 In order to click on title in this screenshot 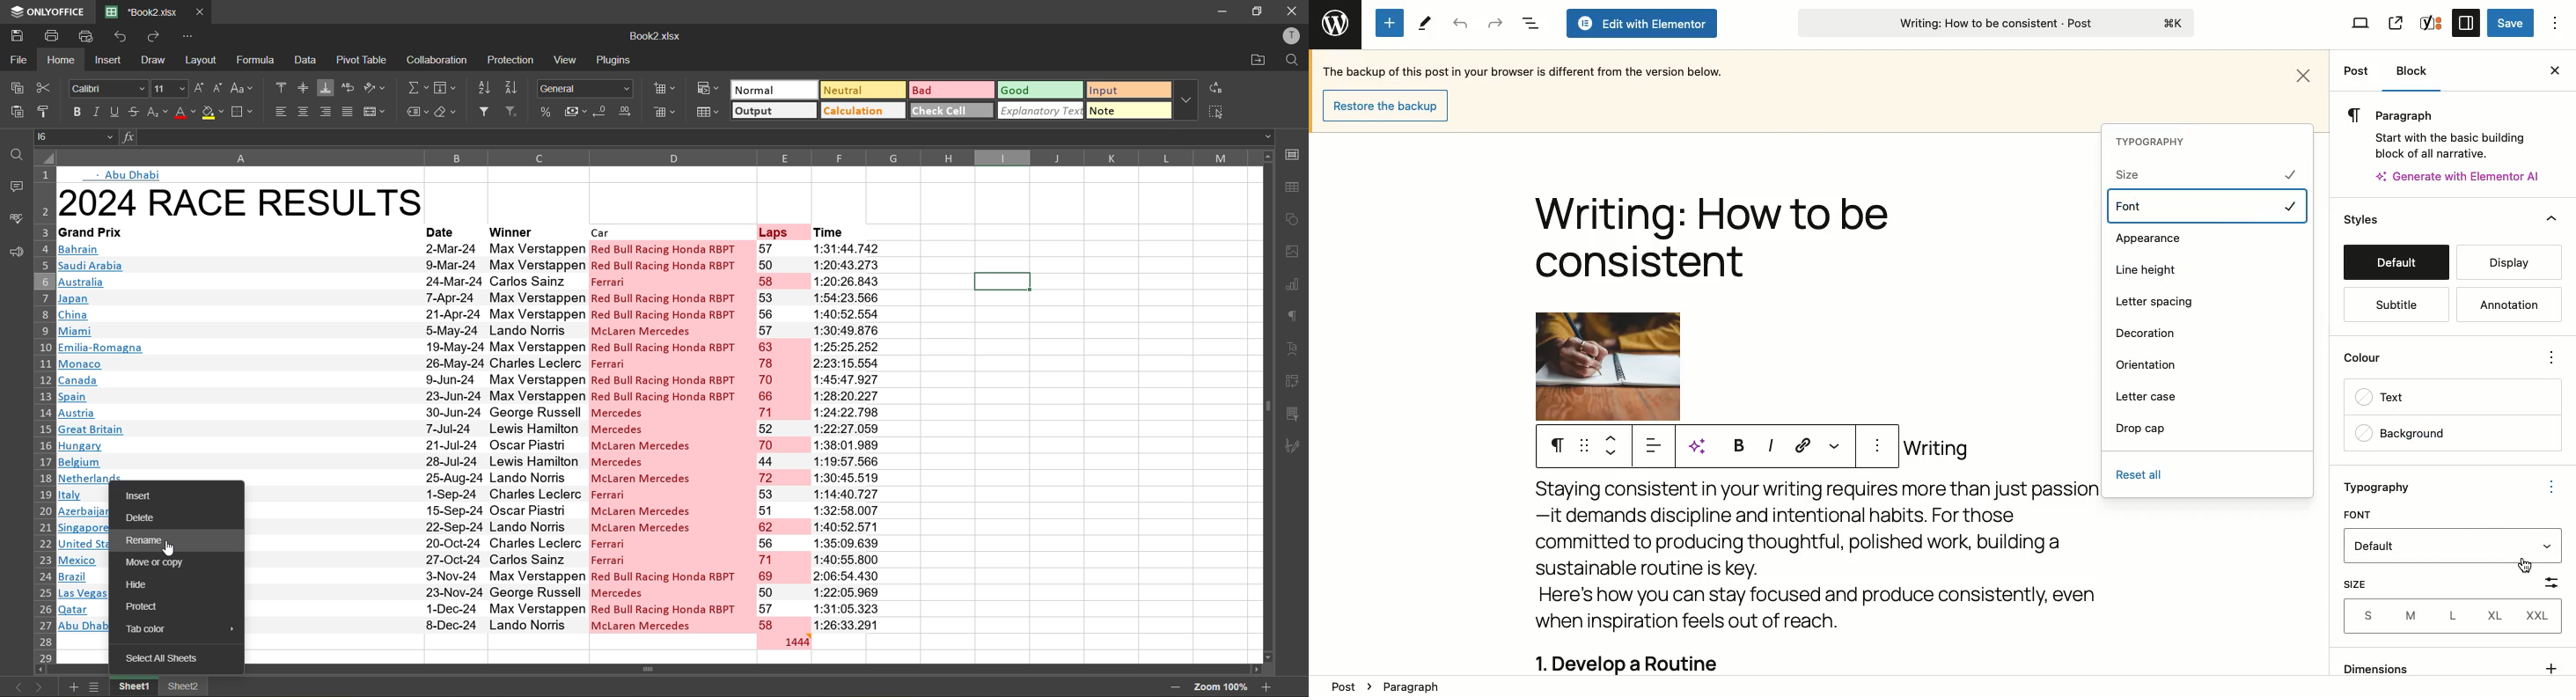, I will do `click(239, 199)`.